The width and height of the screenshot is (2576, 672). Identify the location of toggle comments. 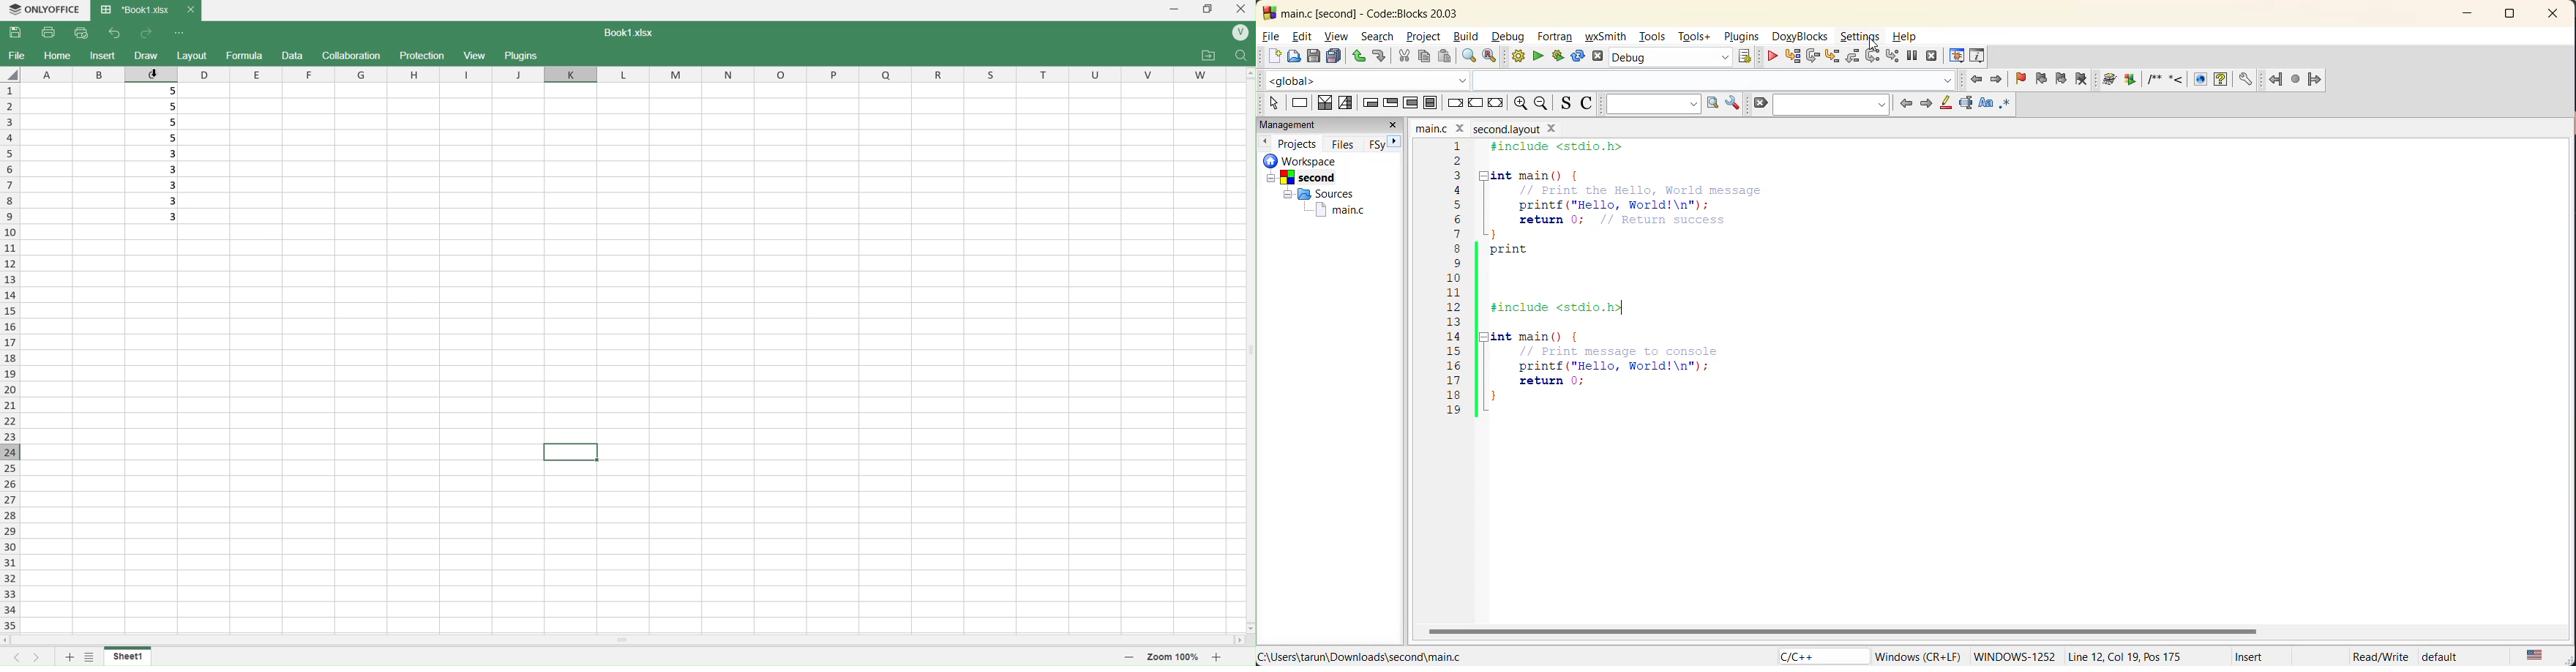
(1589, 105).